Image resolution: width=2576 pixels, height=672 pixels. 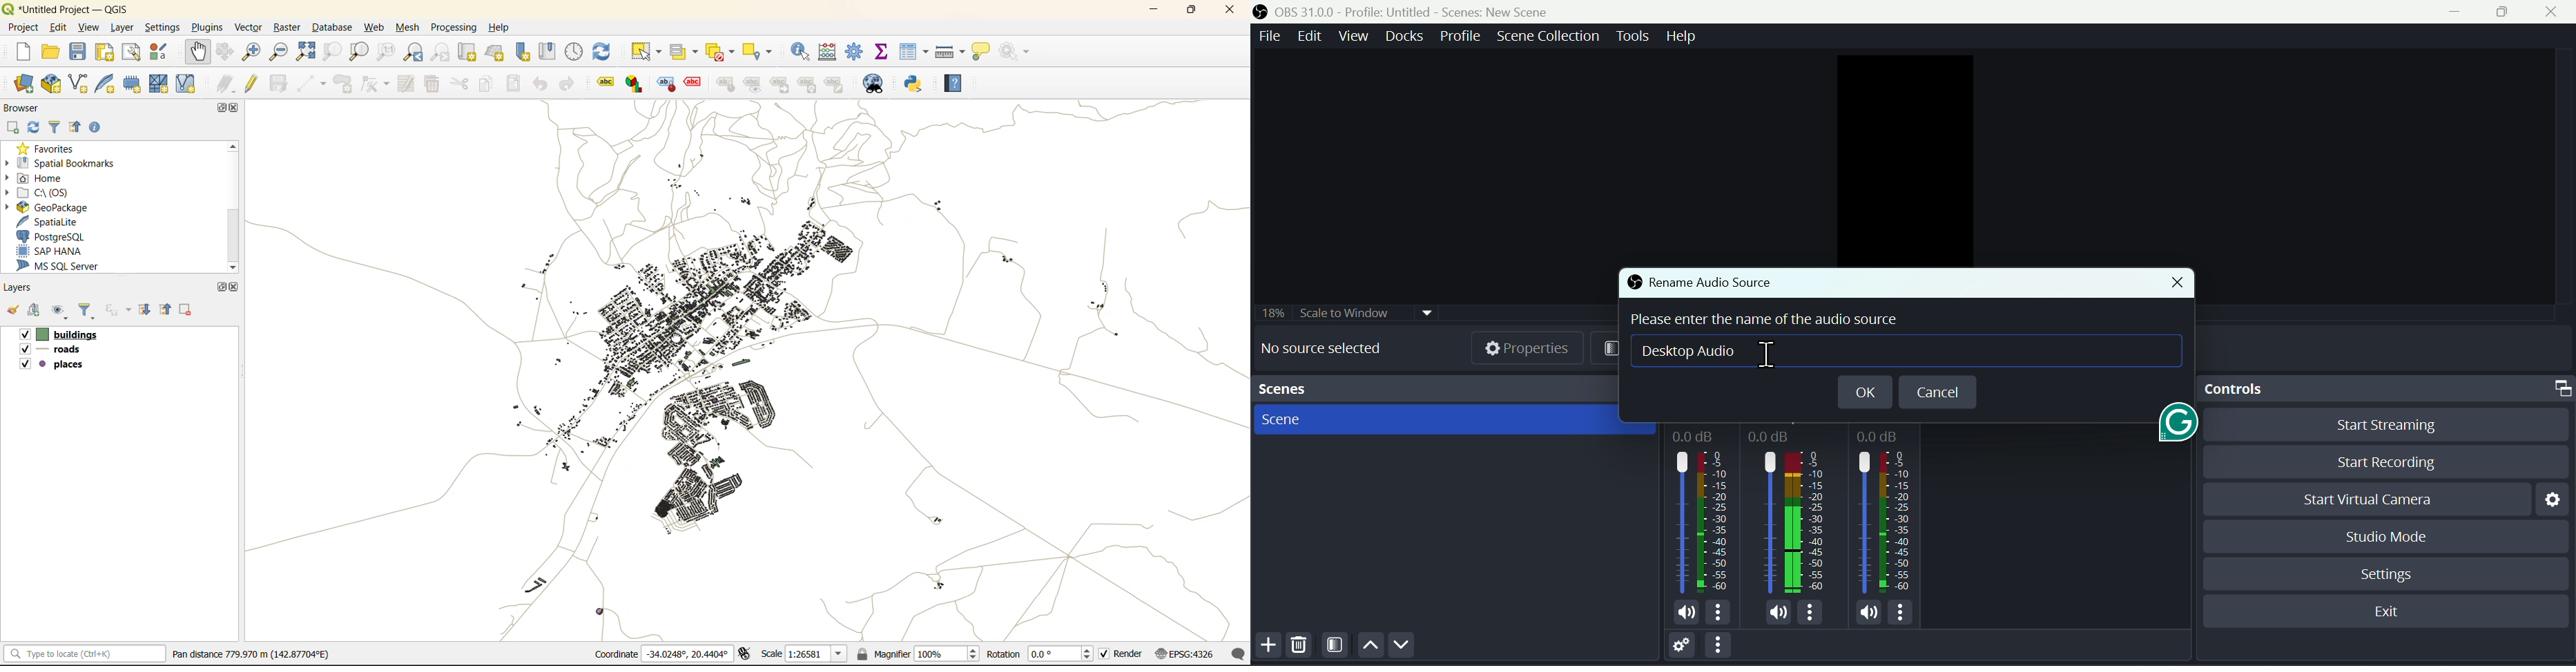 I want to click on maximize, so click(x=1192, y=12).